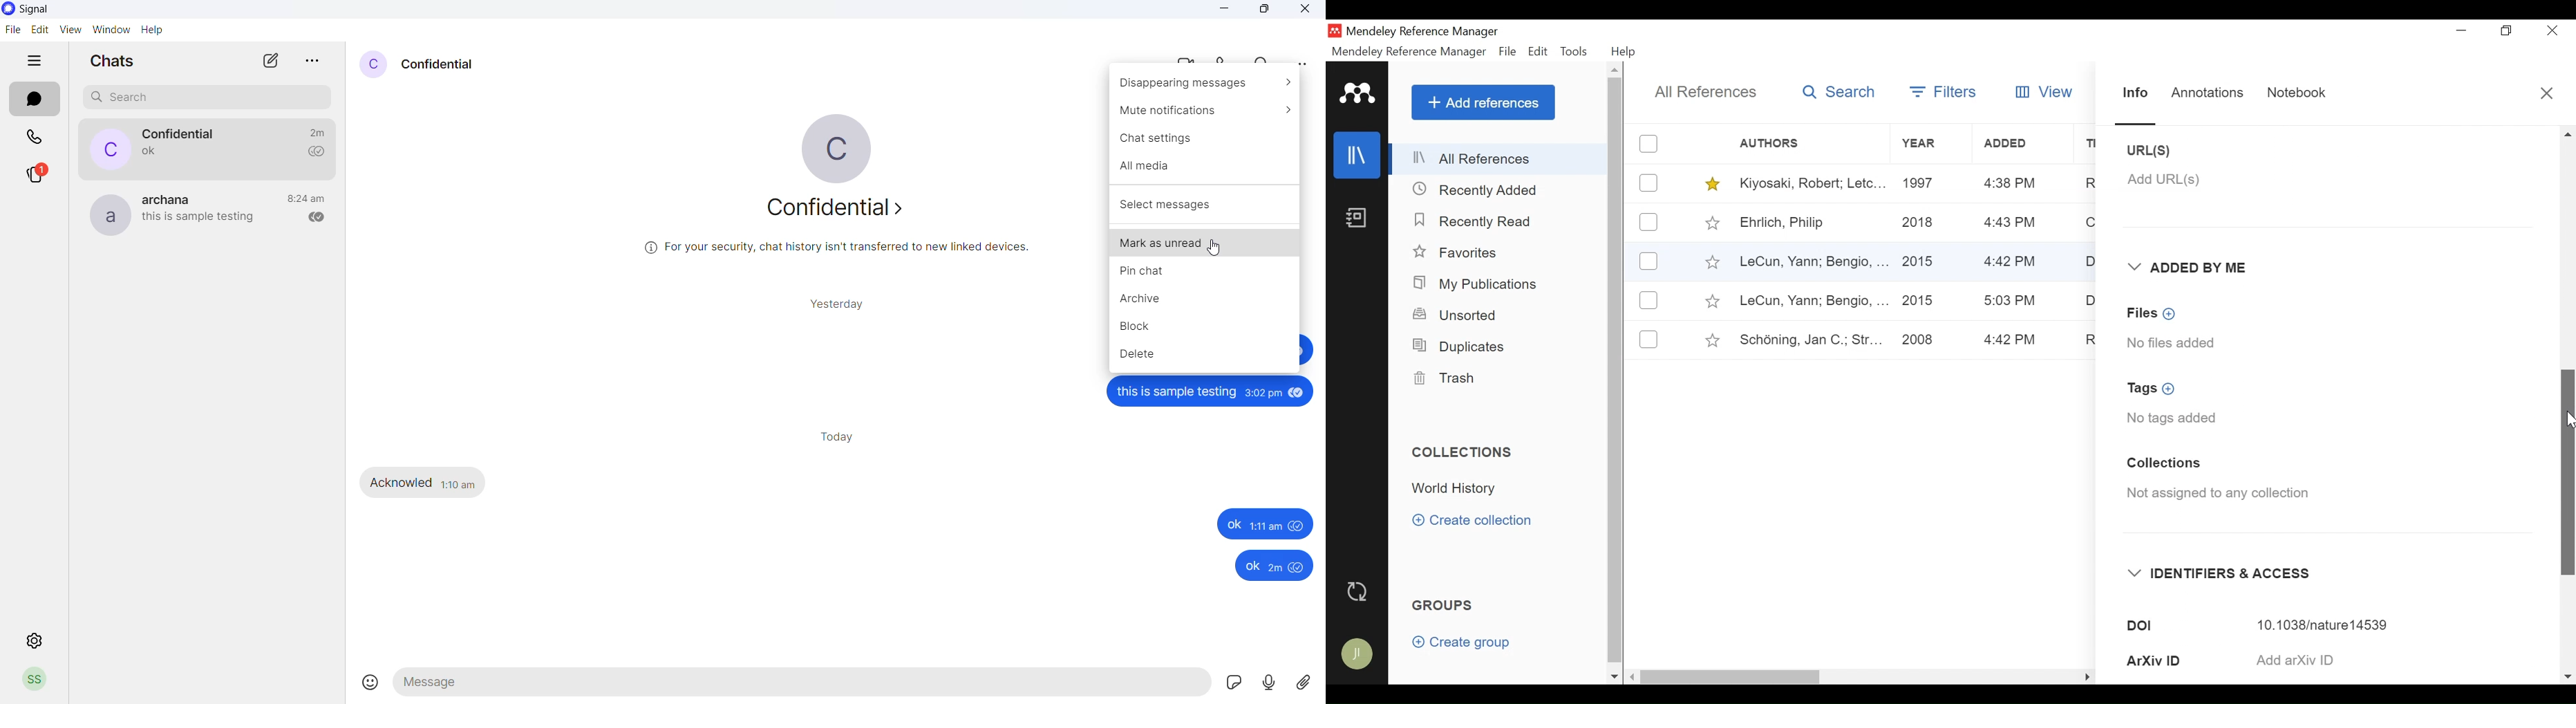 This screenshot has height=728, width=2576. I want to click on new chat, so click(261, 61).